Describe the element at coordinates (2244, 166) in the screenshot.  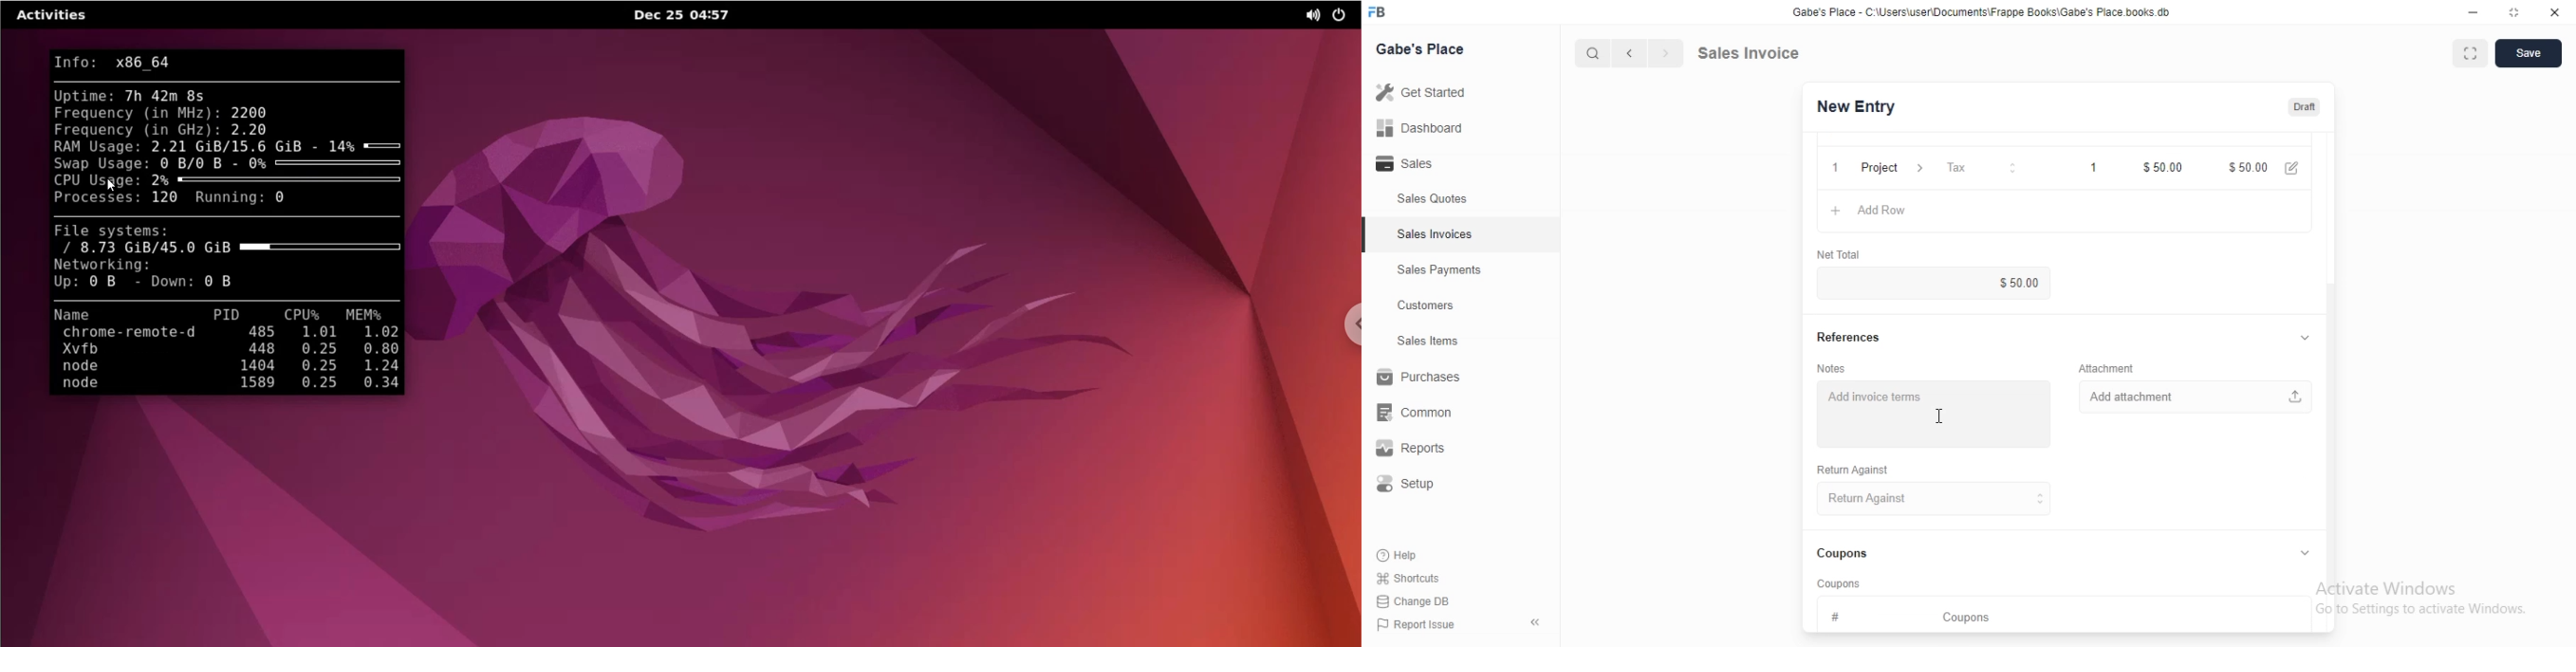
I see `$100.00` at that location.